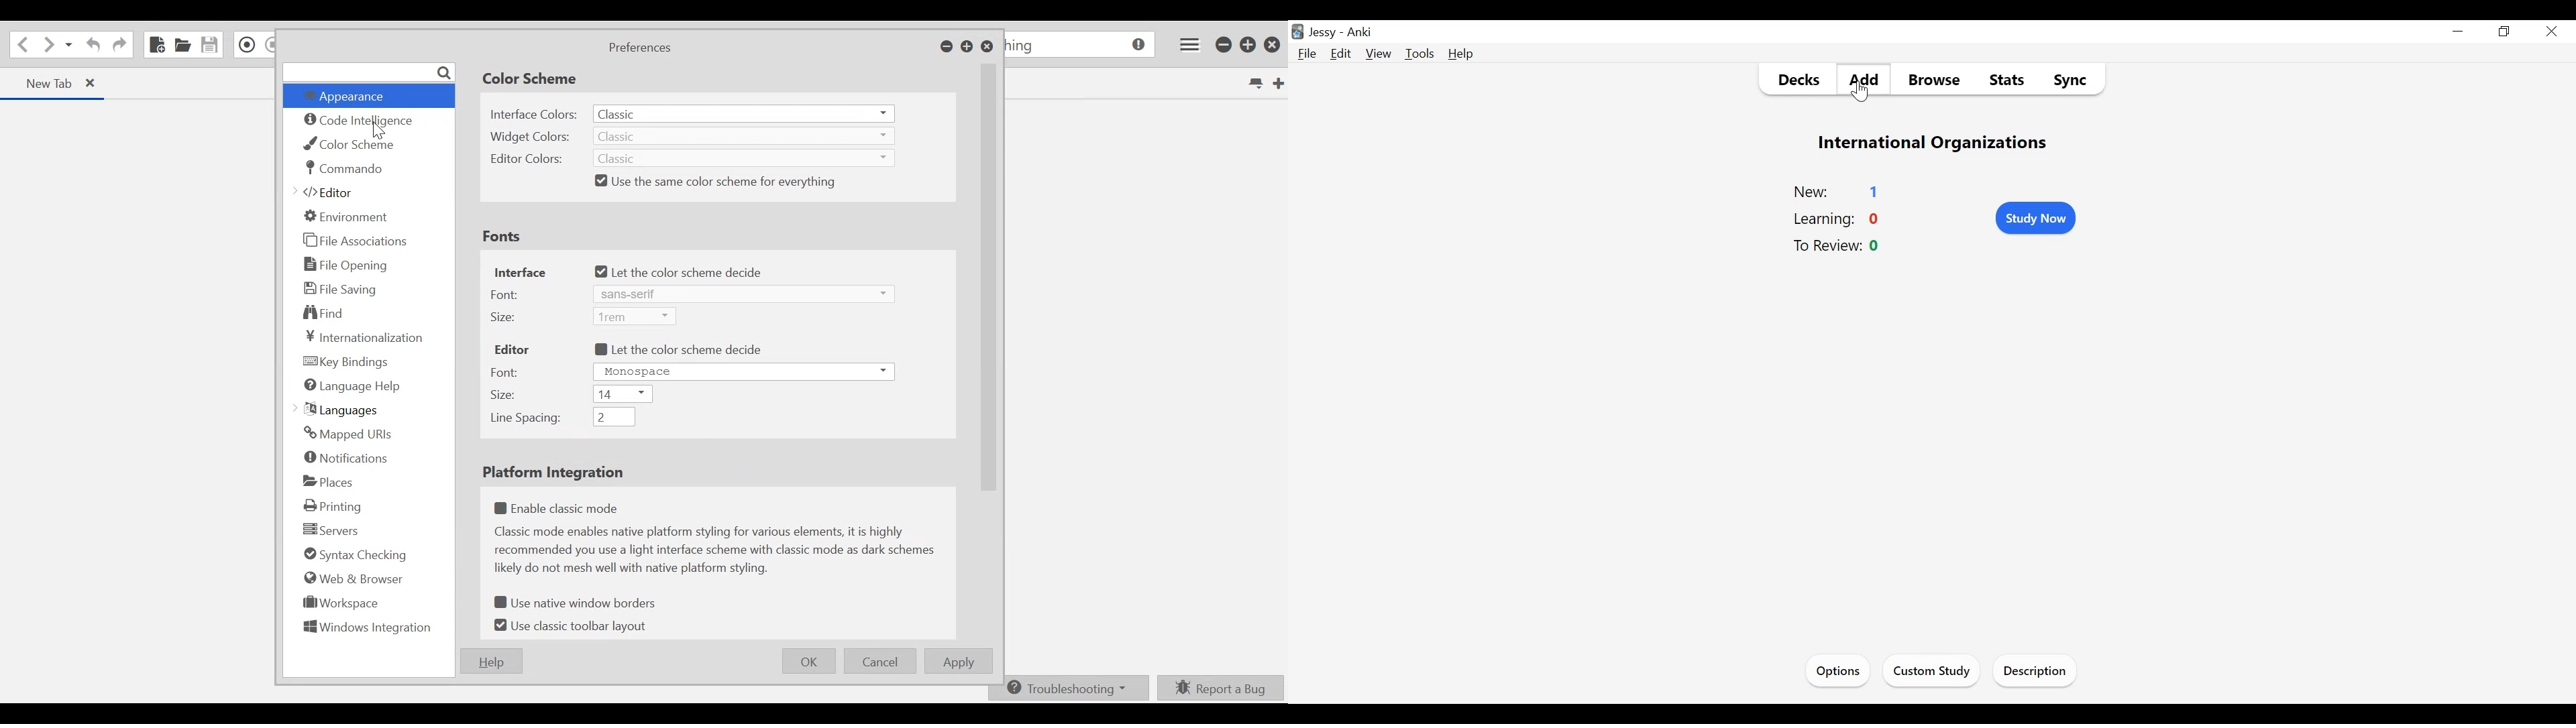 This screenshot has height=728, width=2576. What do you see at coordinates (1419, 54) in the screenshot?
I see `Tools` at bounding box center [1419, 54].